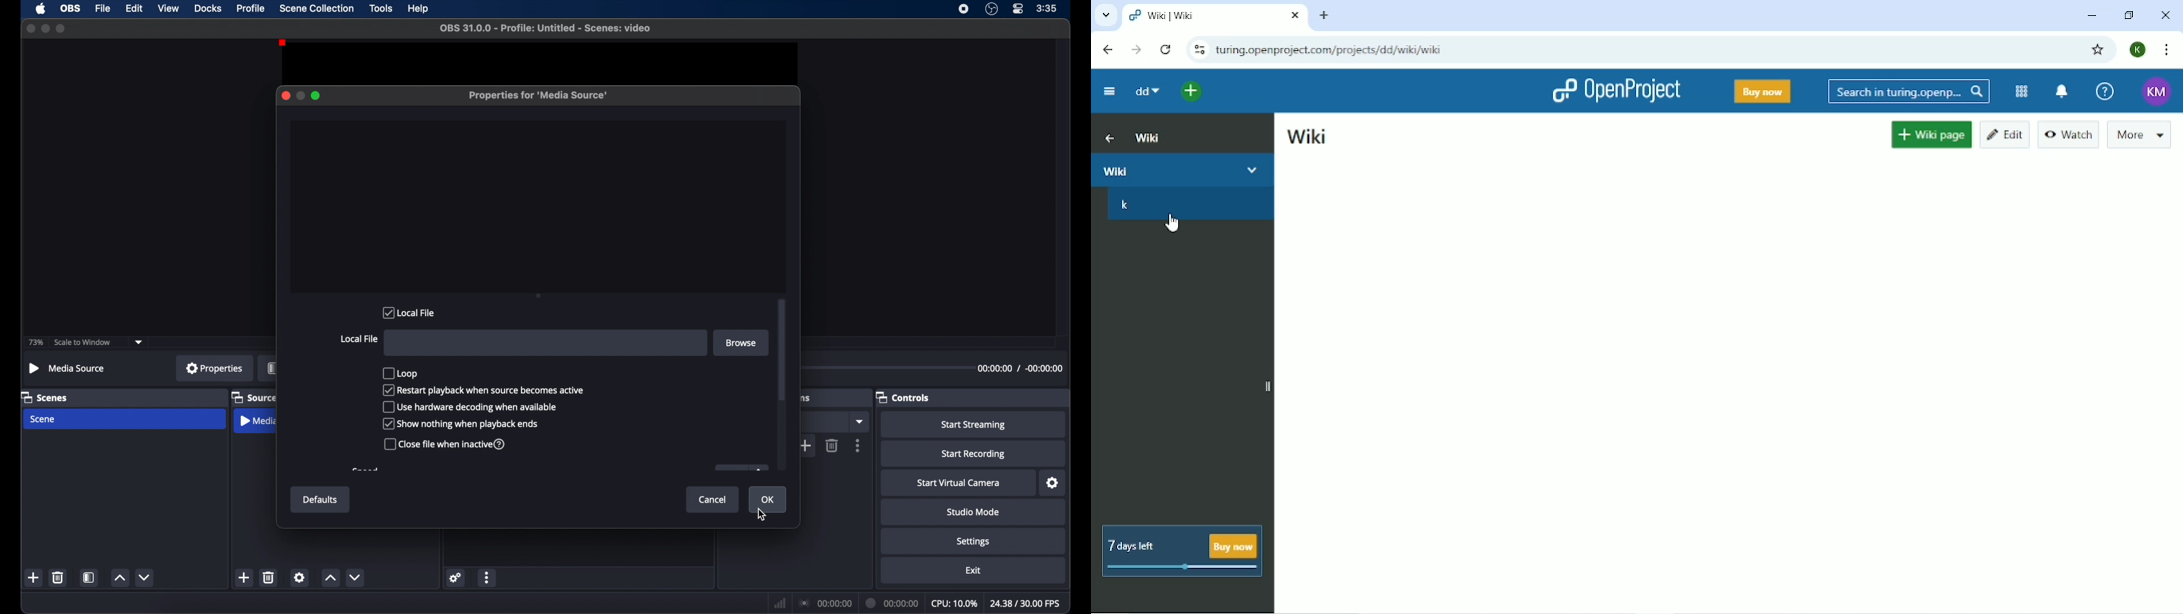 This screenshot has width=2184, height=616. What do you see at coordinates (461, 424) in the screenshot?
I see `checkbox` at bounding box center [461, 424].